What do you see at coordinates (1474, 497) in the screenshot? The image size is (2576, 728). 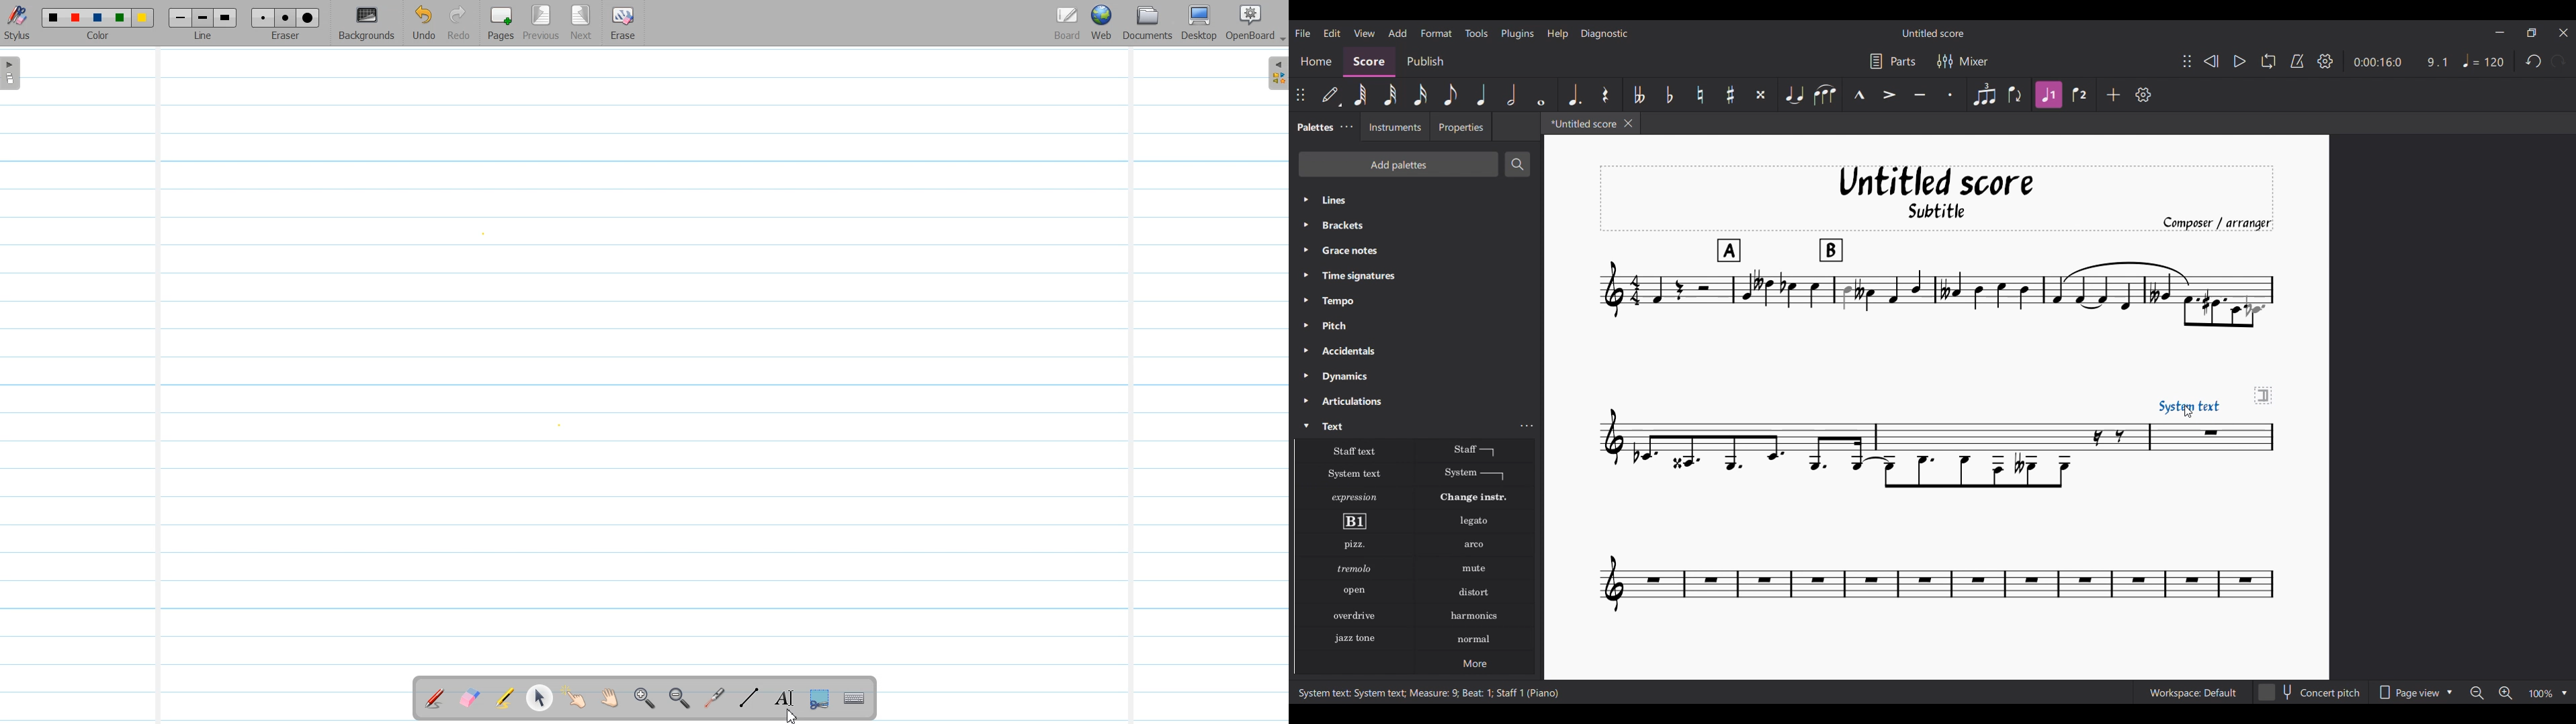 I see `Change instr.` at bounding box center [1474, 497].